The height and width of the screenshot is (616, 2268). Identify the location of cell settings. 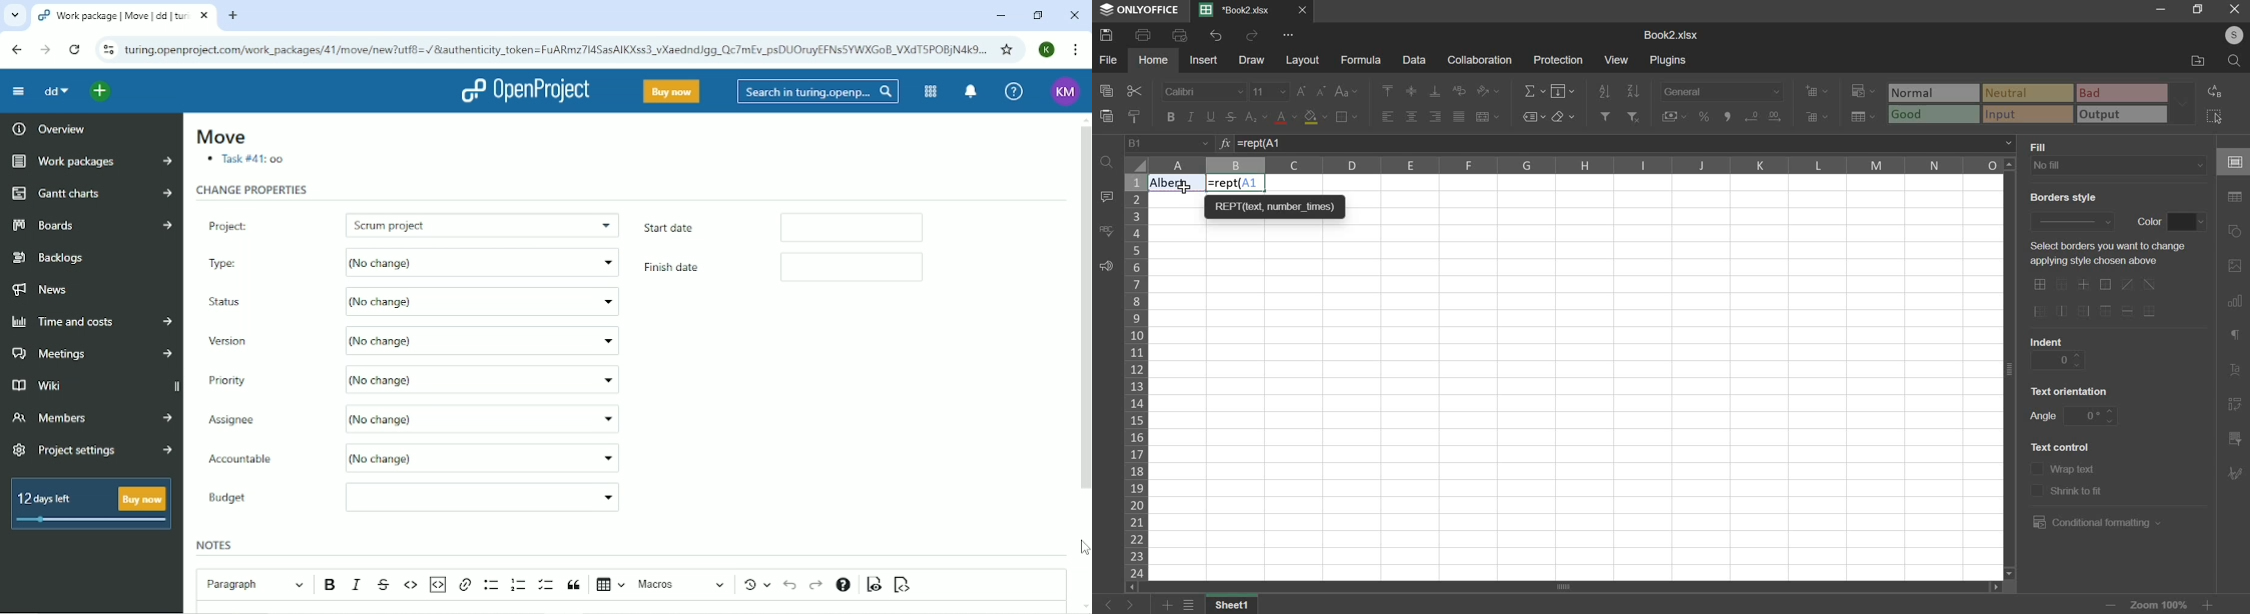
(2233, 161).